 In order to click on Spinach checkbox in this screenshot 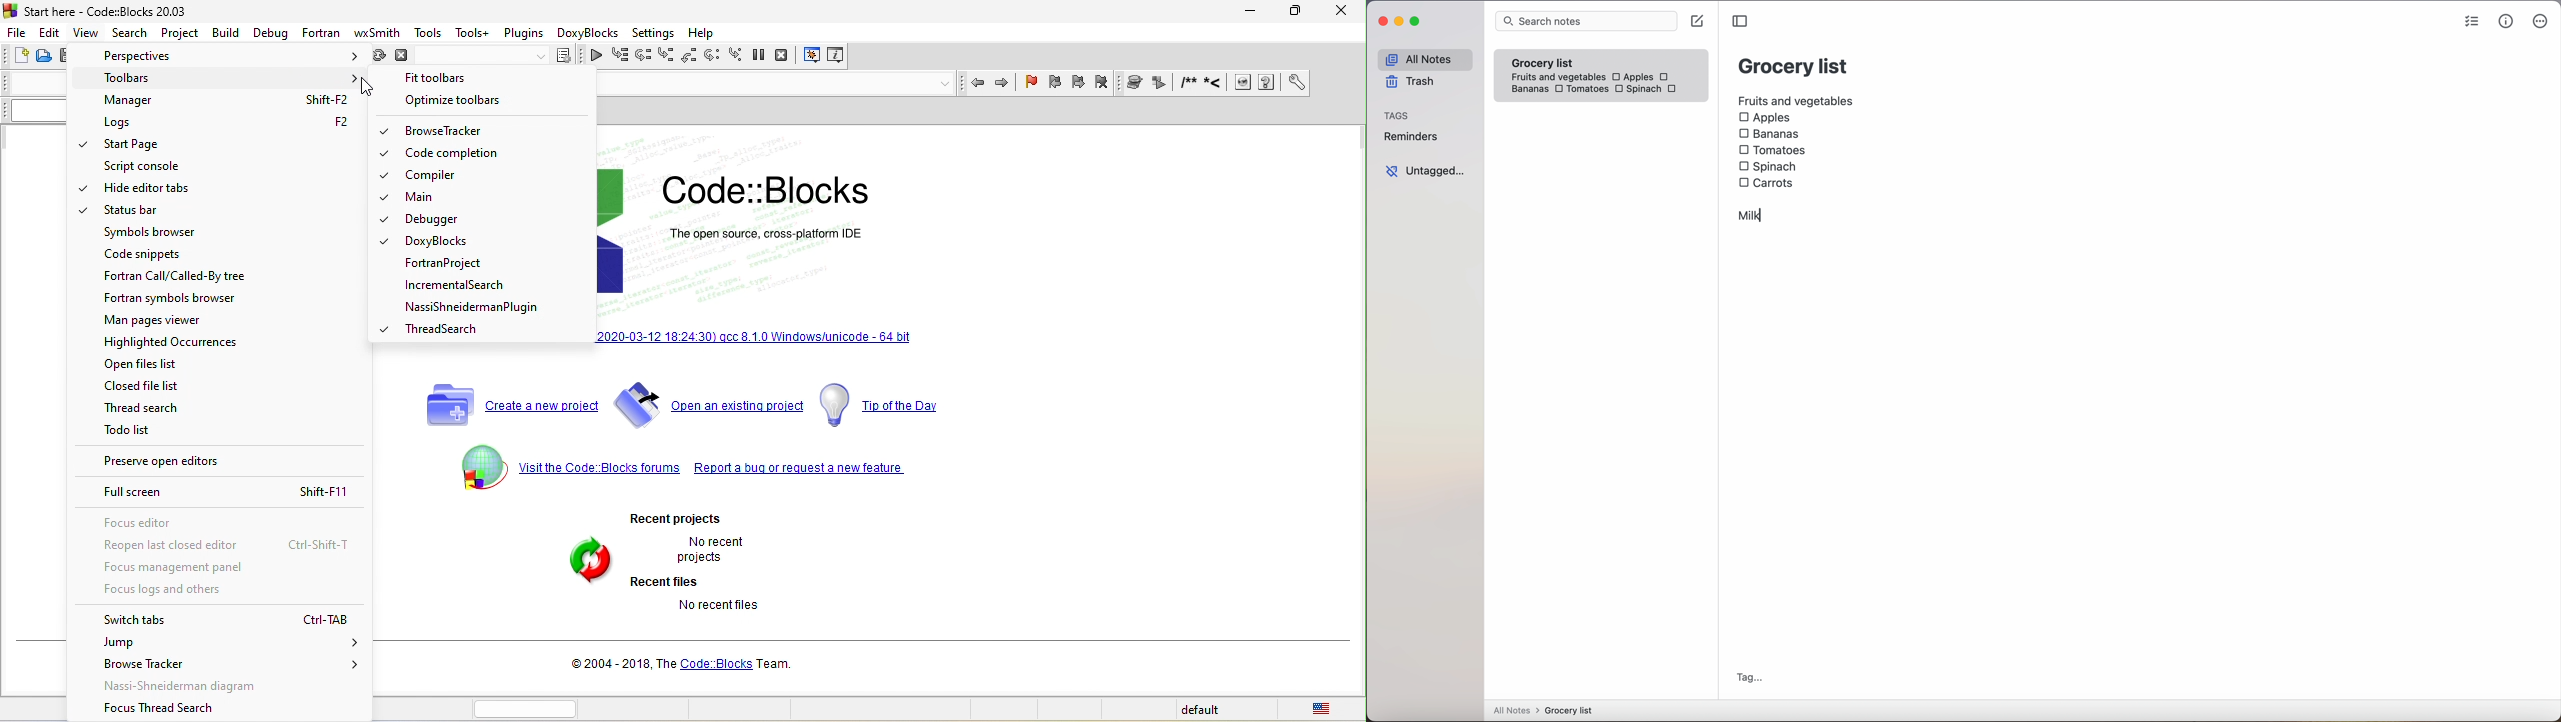, I will do `click(1637, 90)`.